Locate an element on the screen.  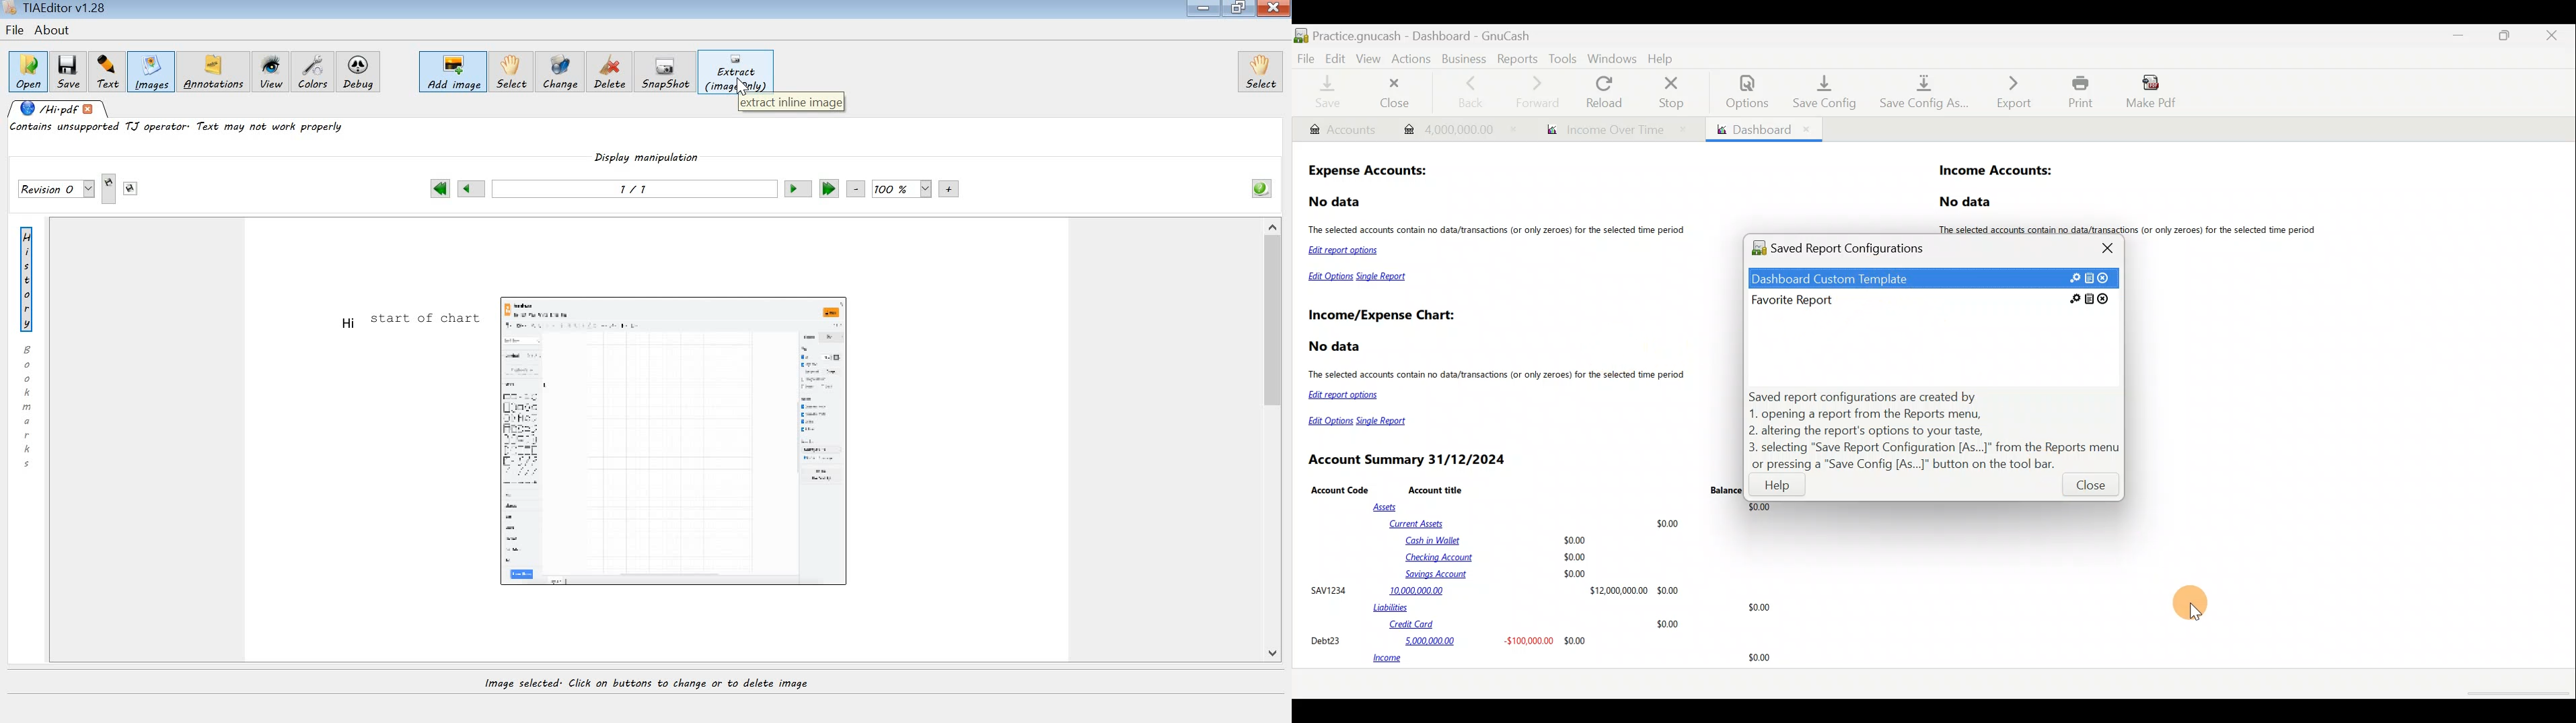
Windows is located at coordinates (1612, 58).